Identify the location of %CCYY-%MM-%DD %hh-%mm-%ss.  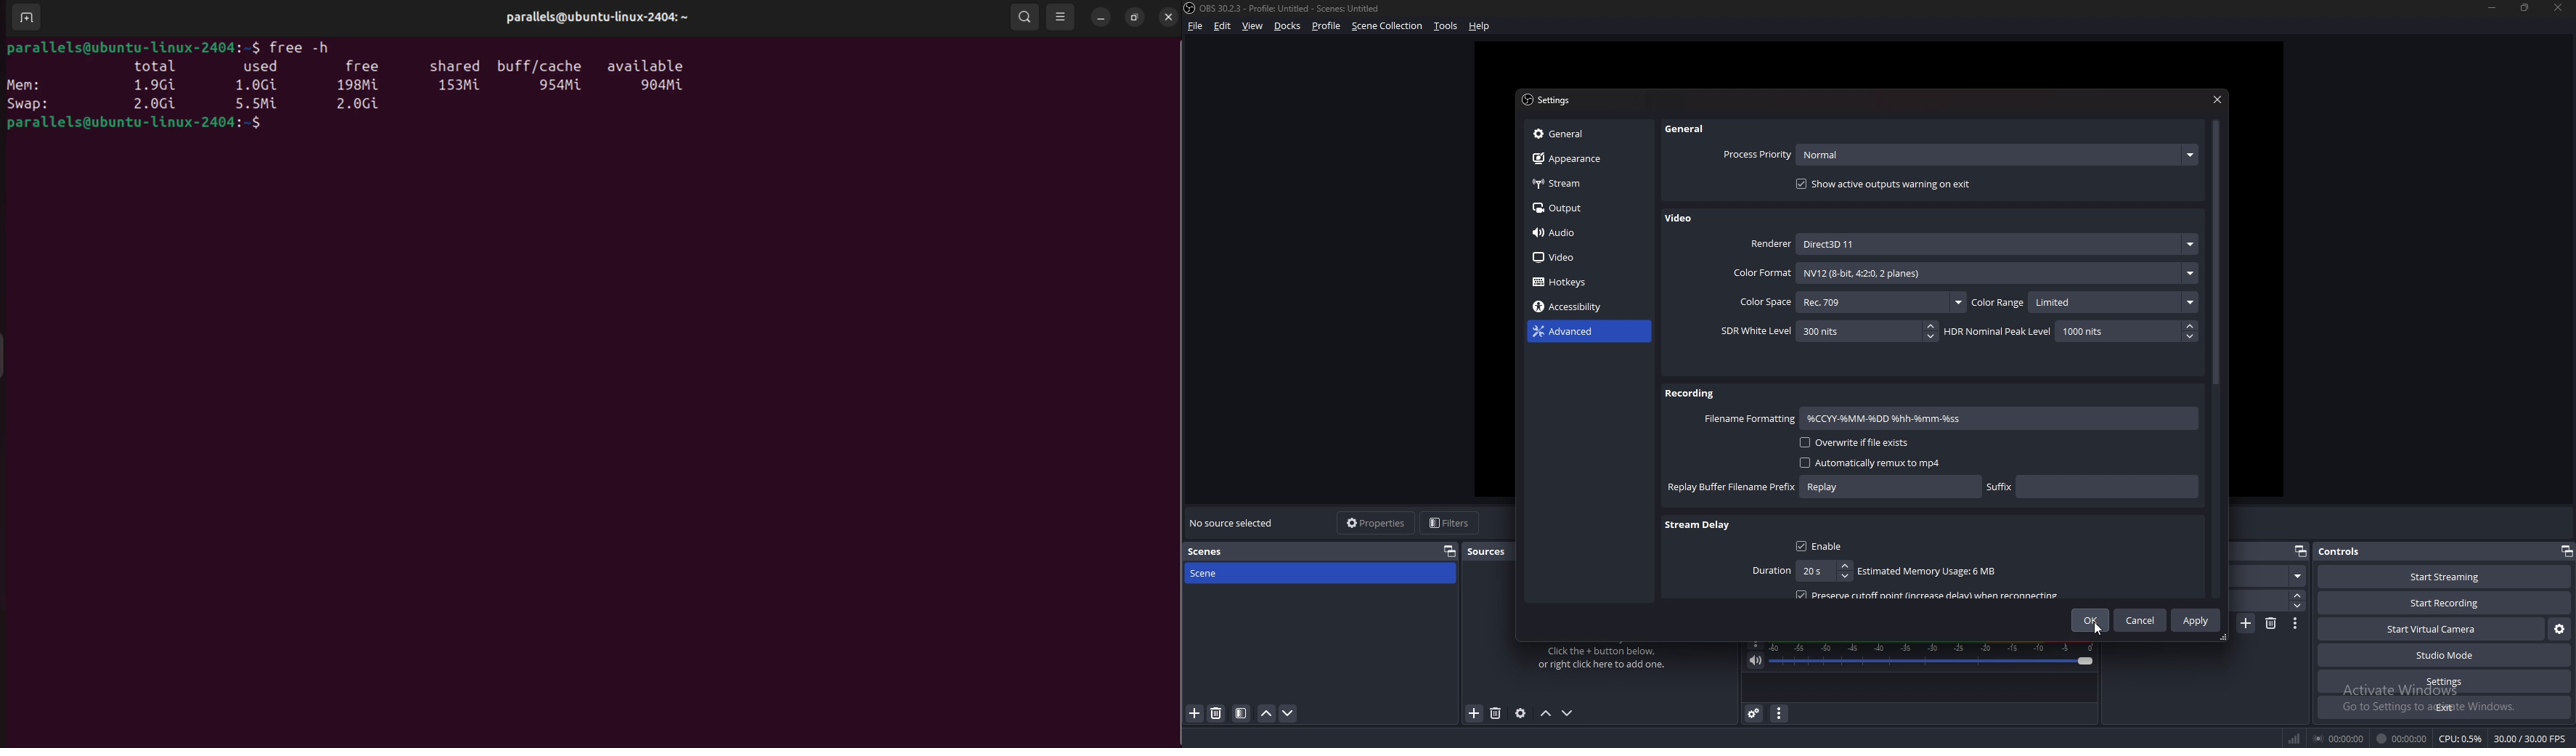
(1919, 418).